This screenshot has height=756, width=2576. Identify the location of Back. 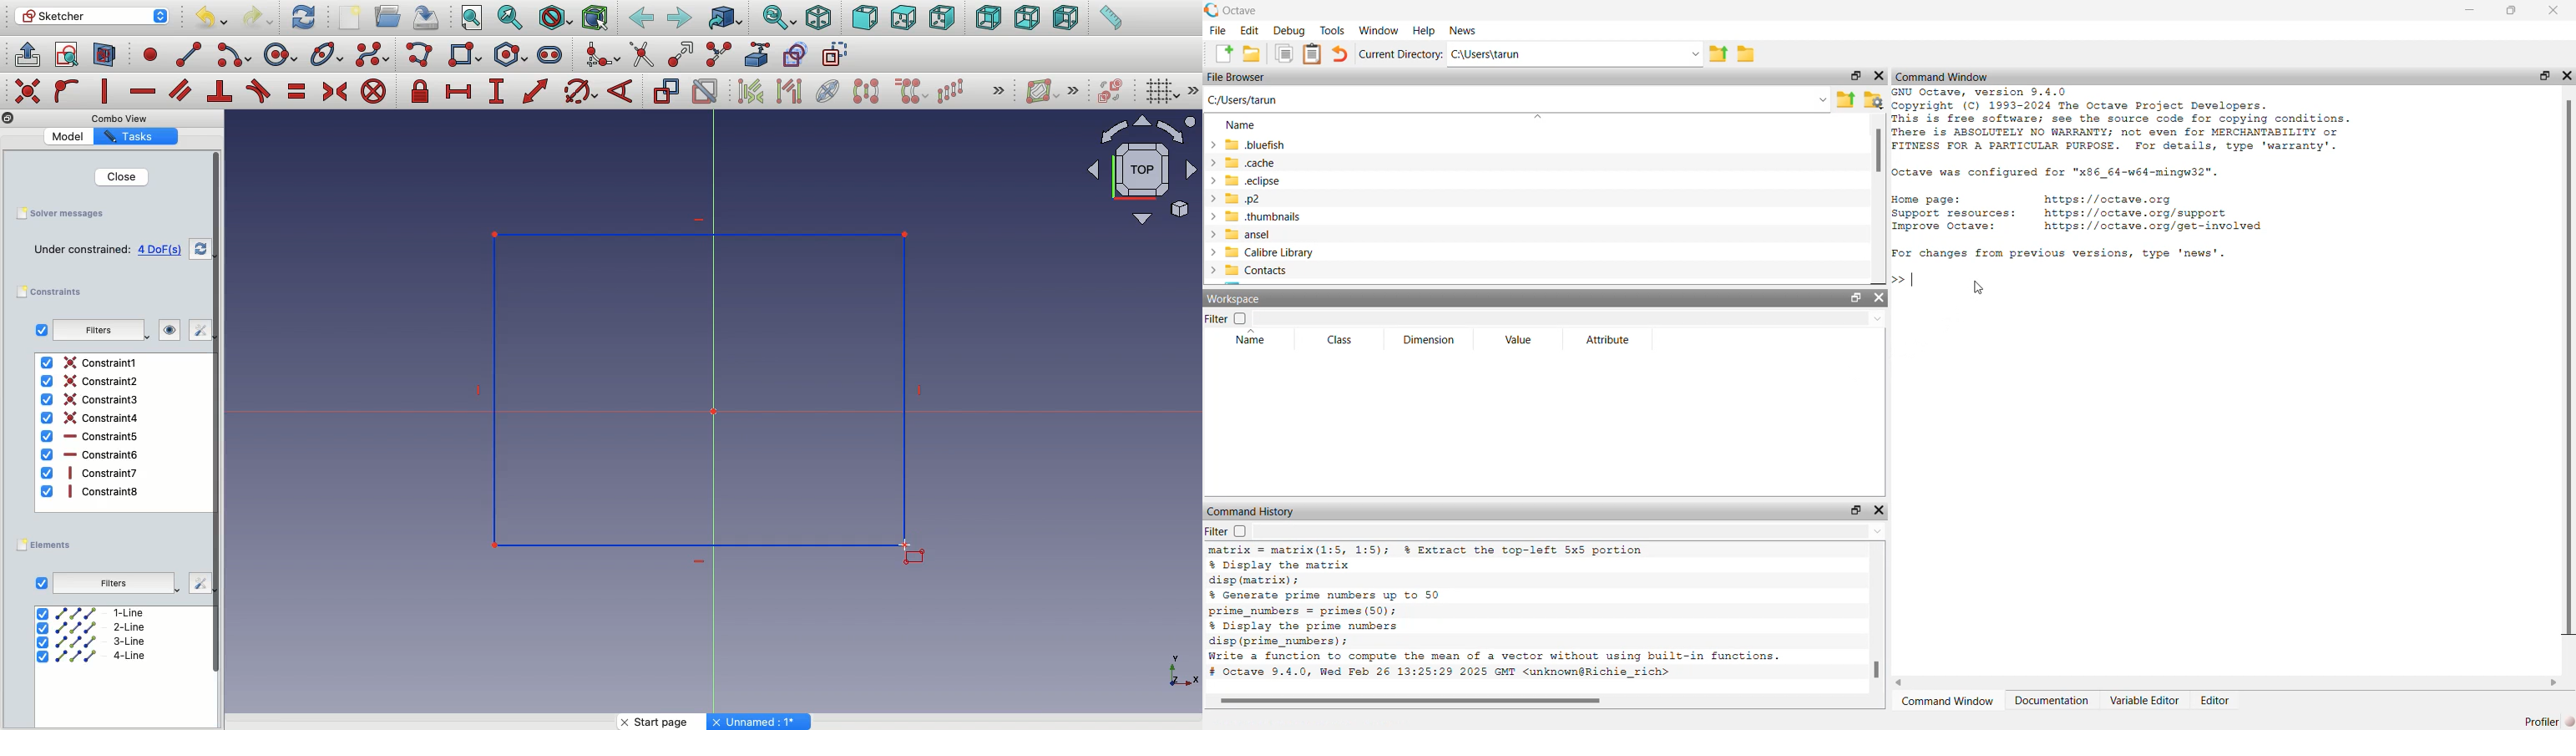
(989, 18).